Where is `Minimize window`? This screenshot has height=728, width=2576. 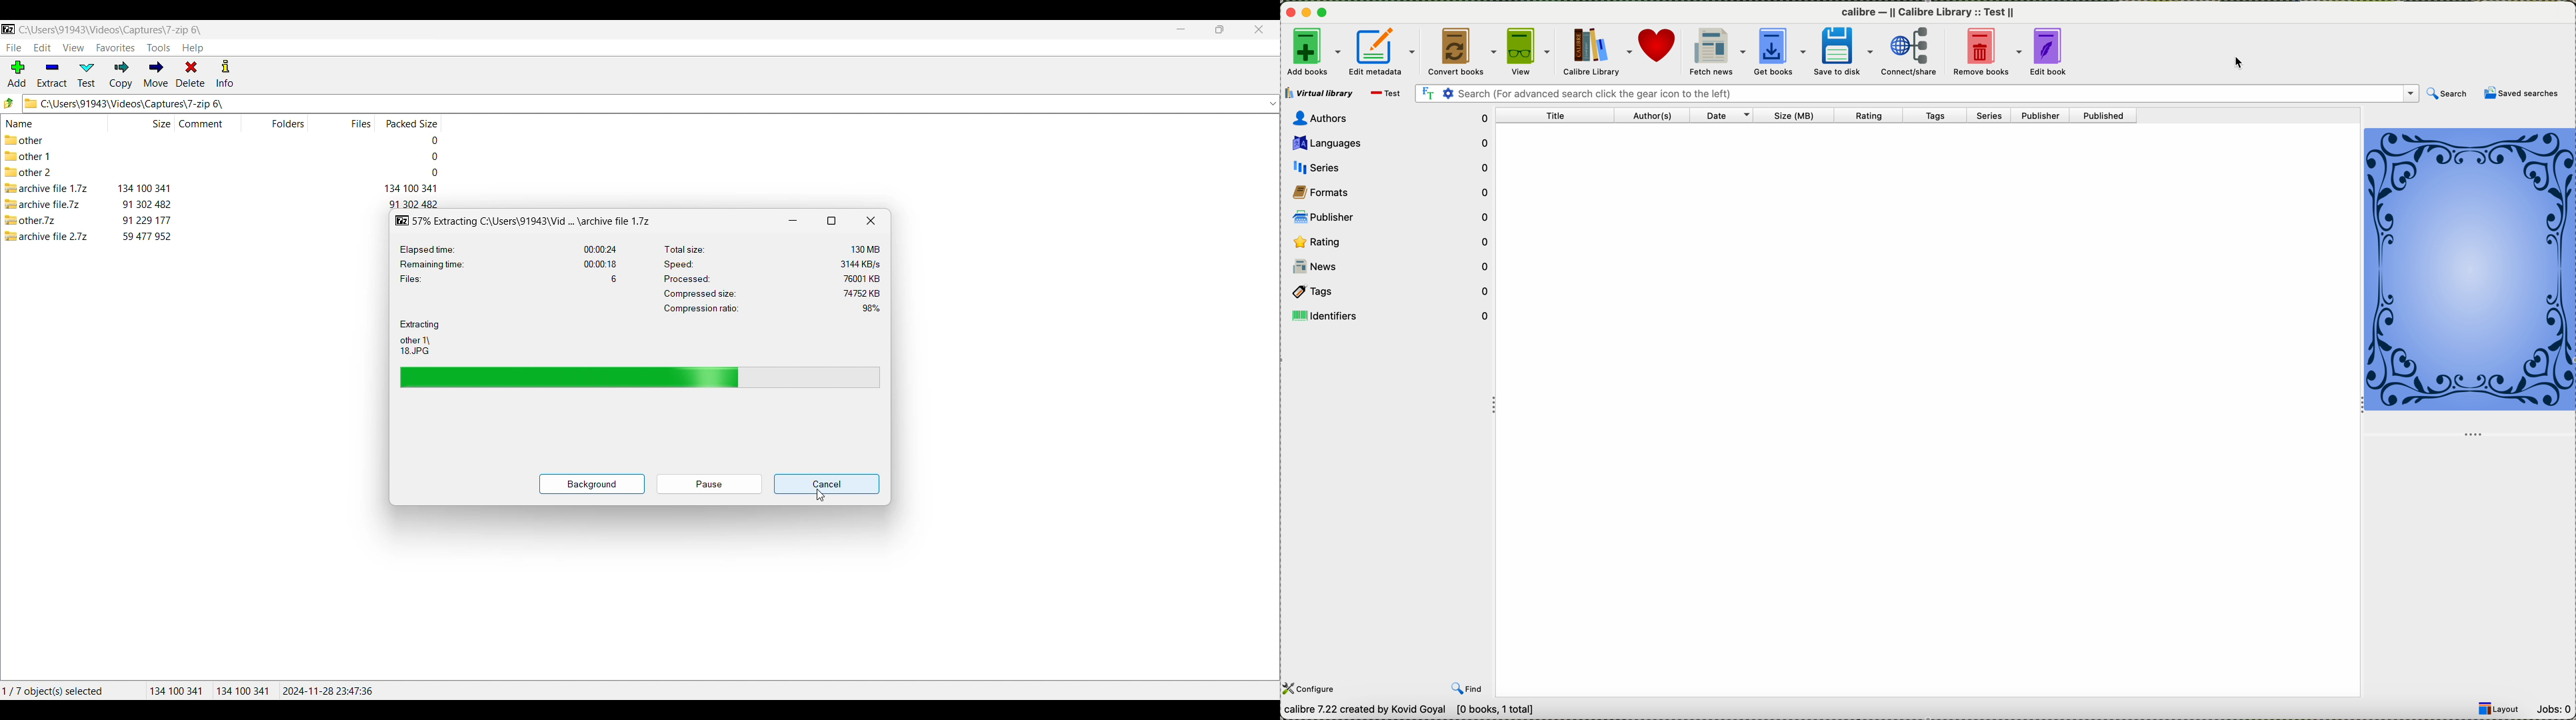
Minimize window is located at coordinates (793, 220).